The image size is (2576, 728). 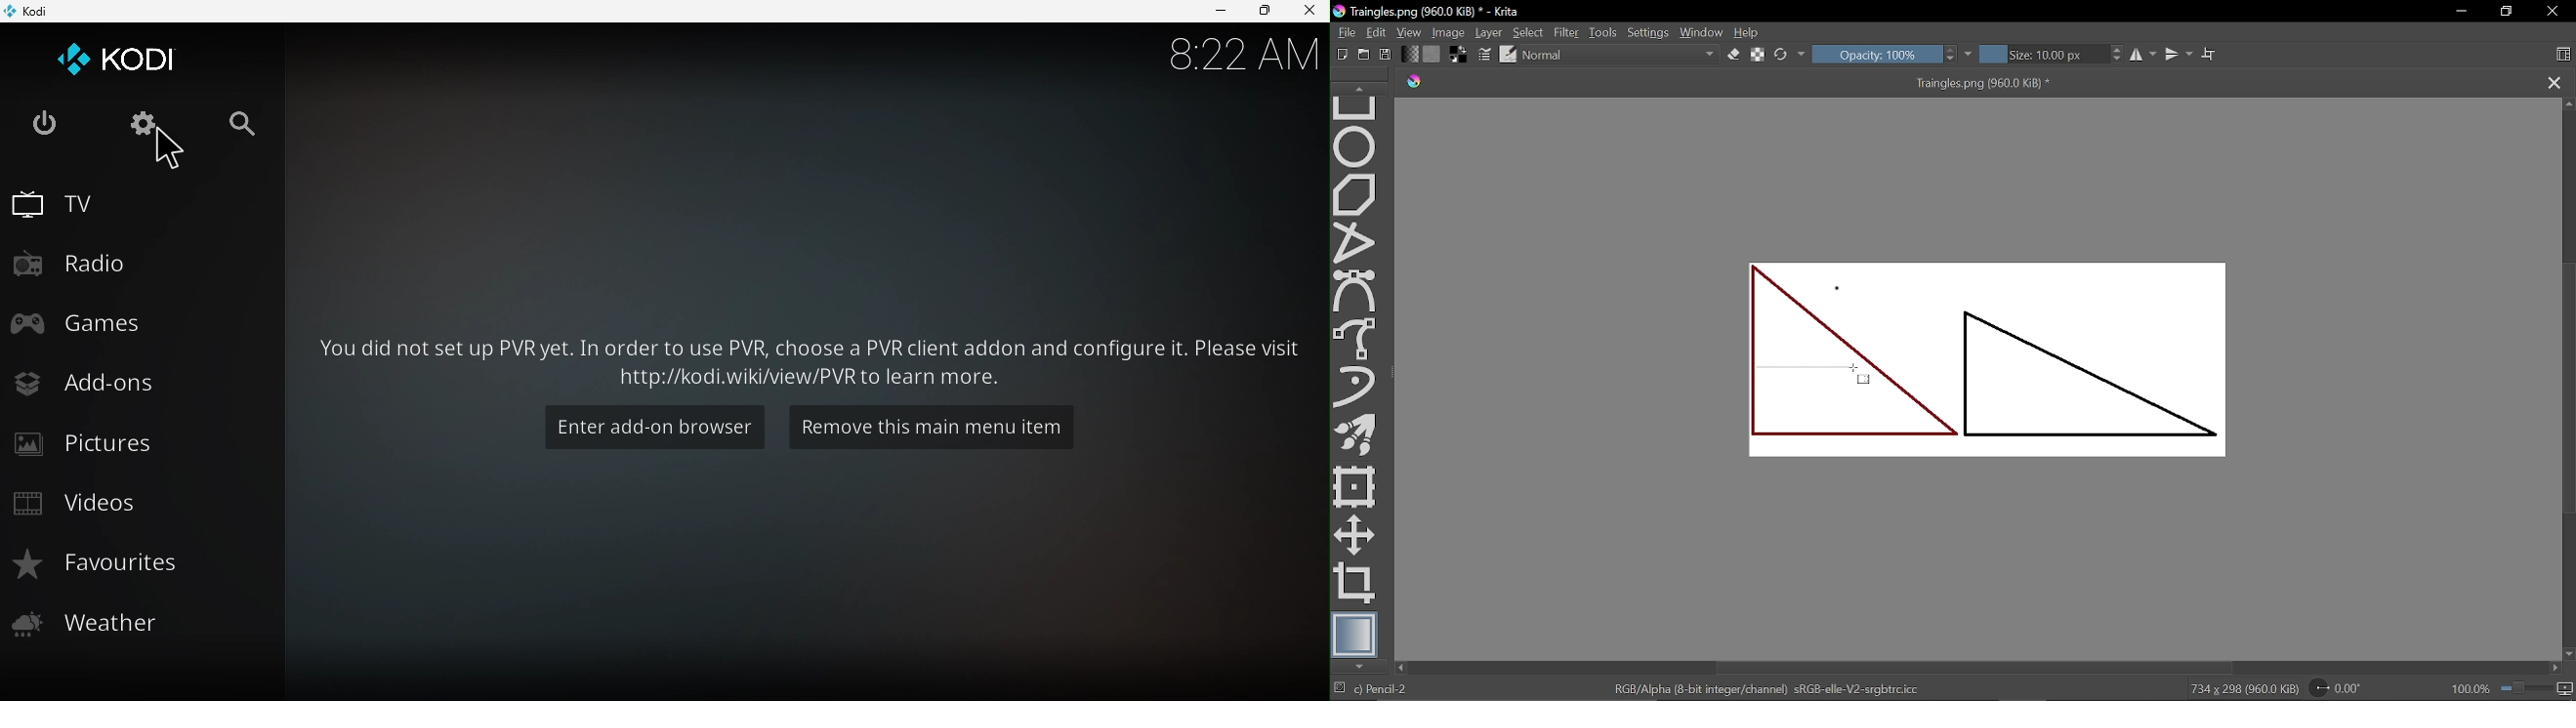 What do you see at coordinates (1355, 387) in the screenshot?
I see `Dynamic brush tool` at bounding box center [1355, 387].